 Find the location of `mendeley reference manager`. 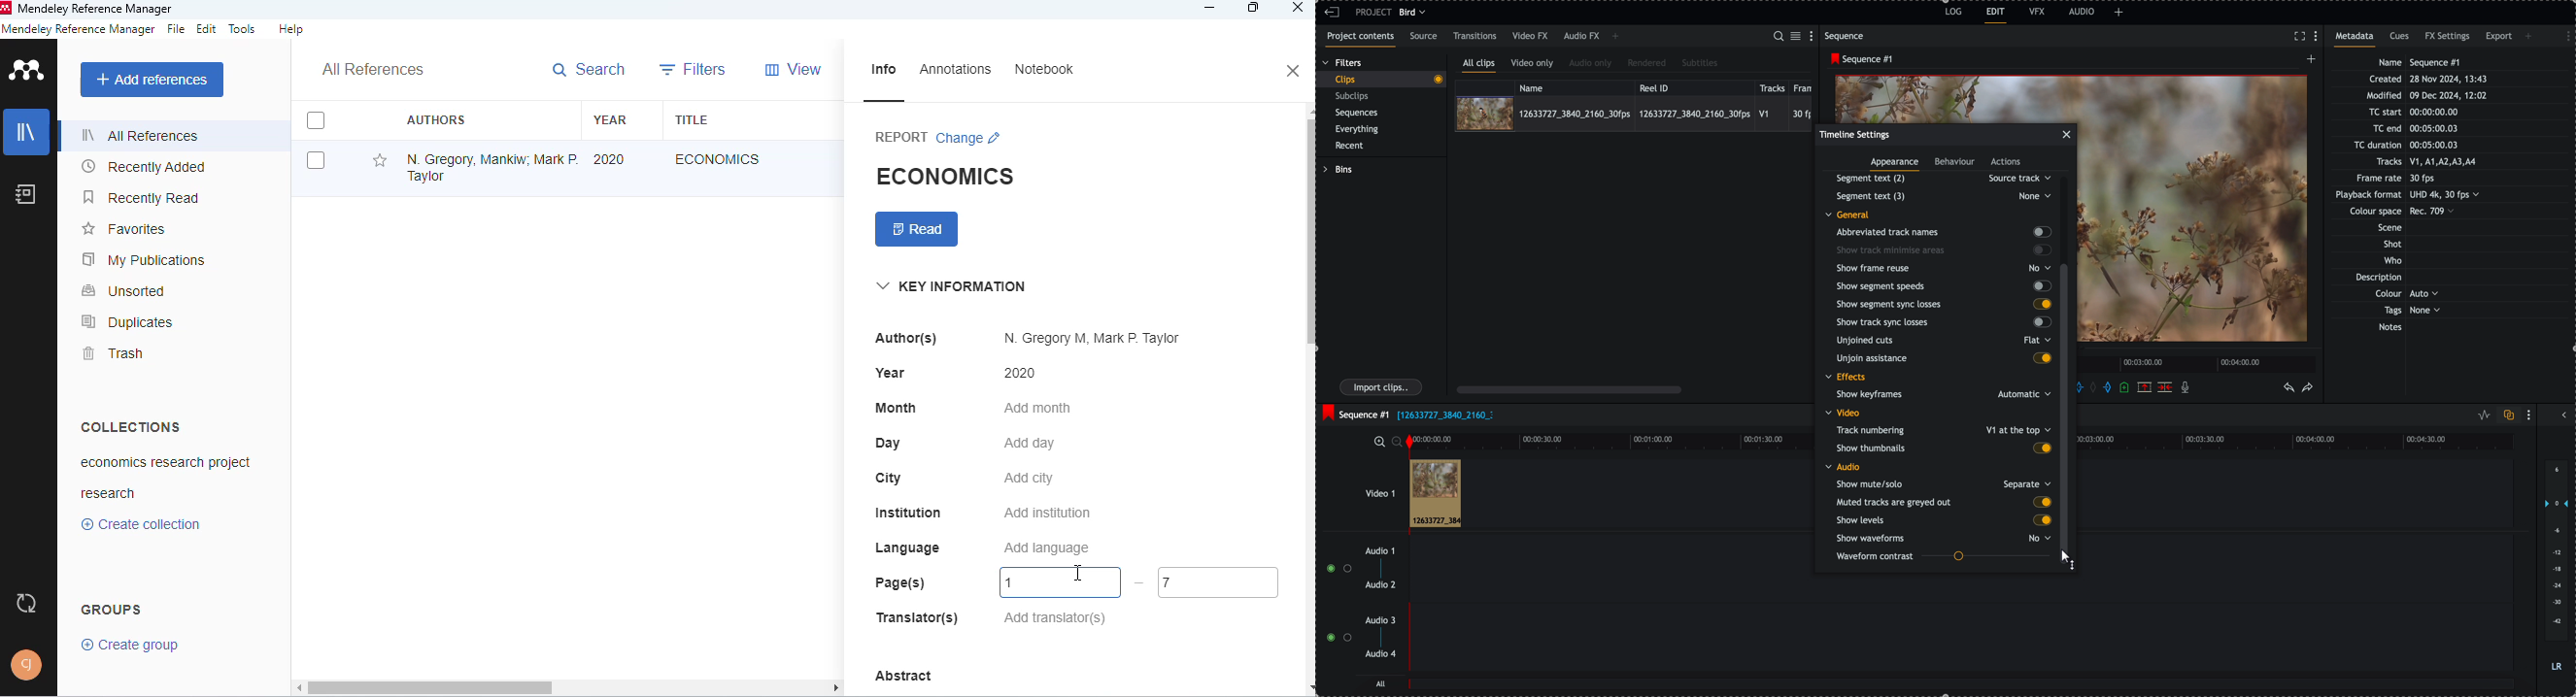

mendeley reference manager is located at coordinates (79, 29).